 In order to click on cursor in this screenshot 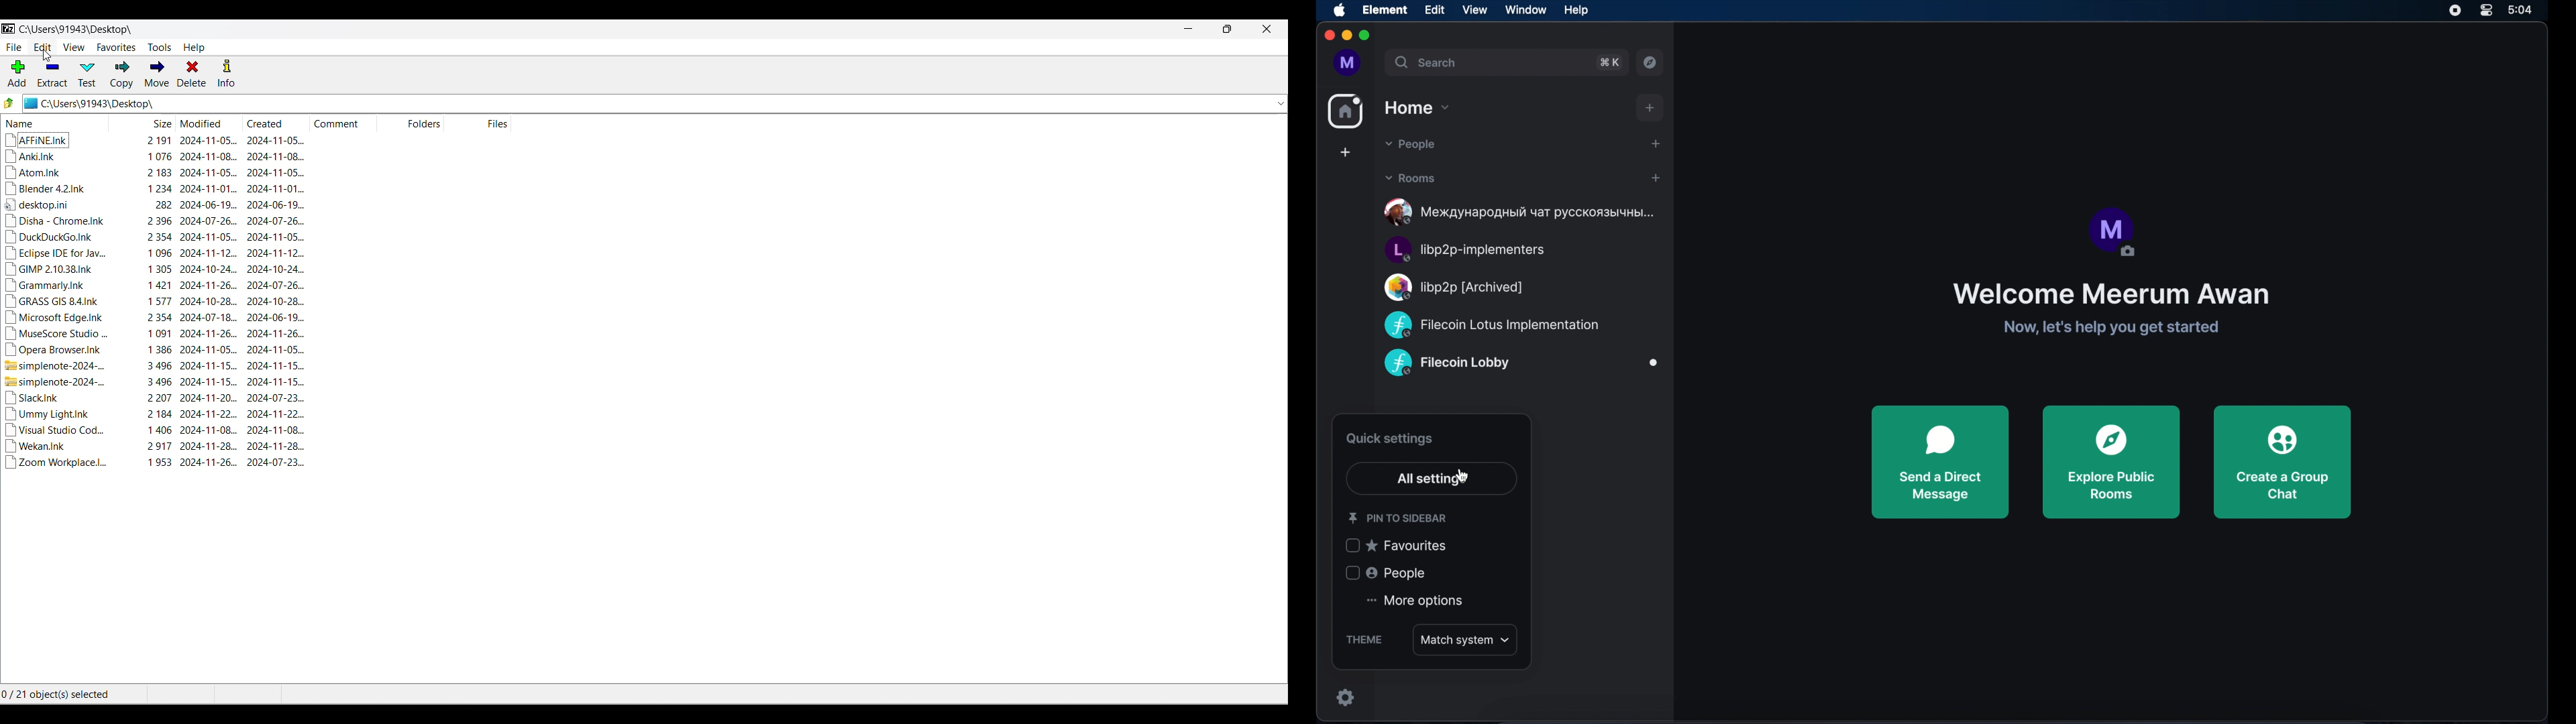, I will do `click(46, 56)`.